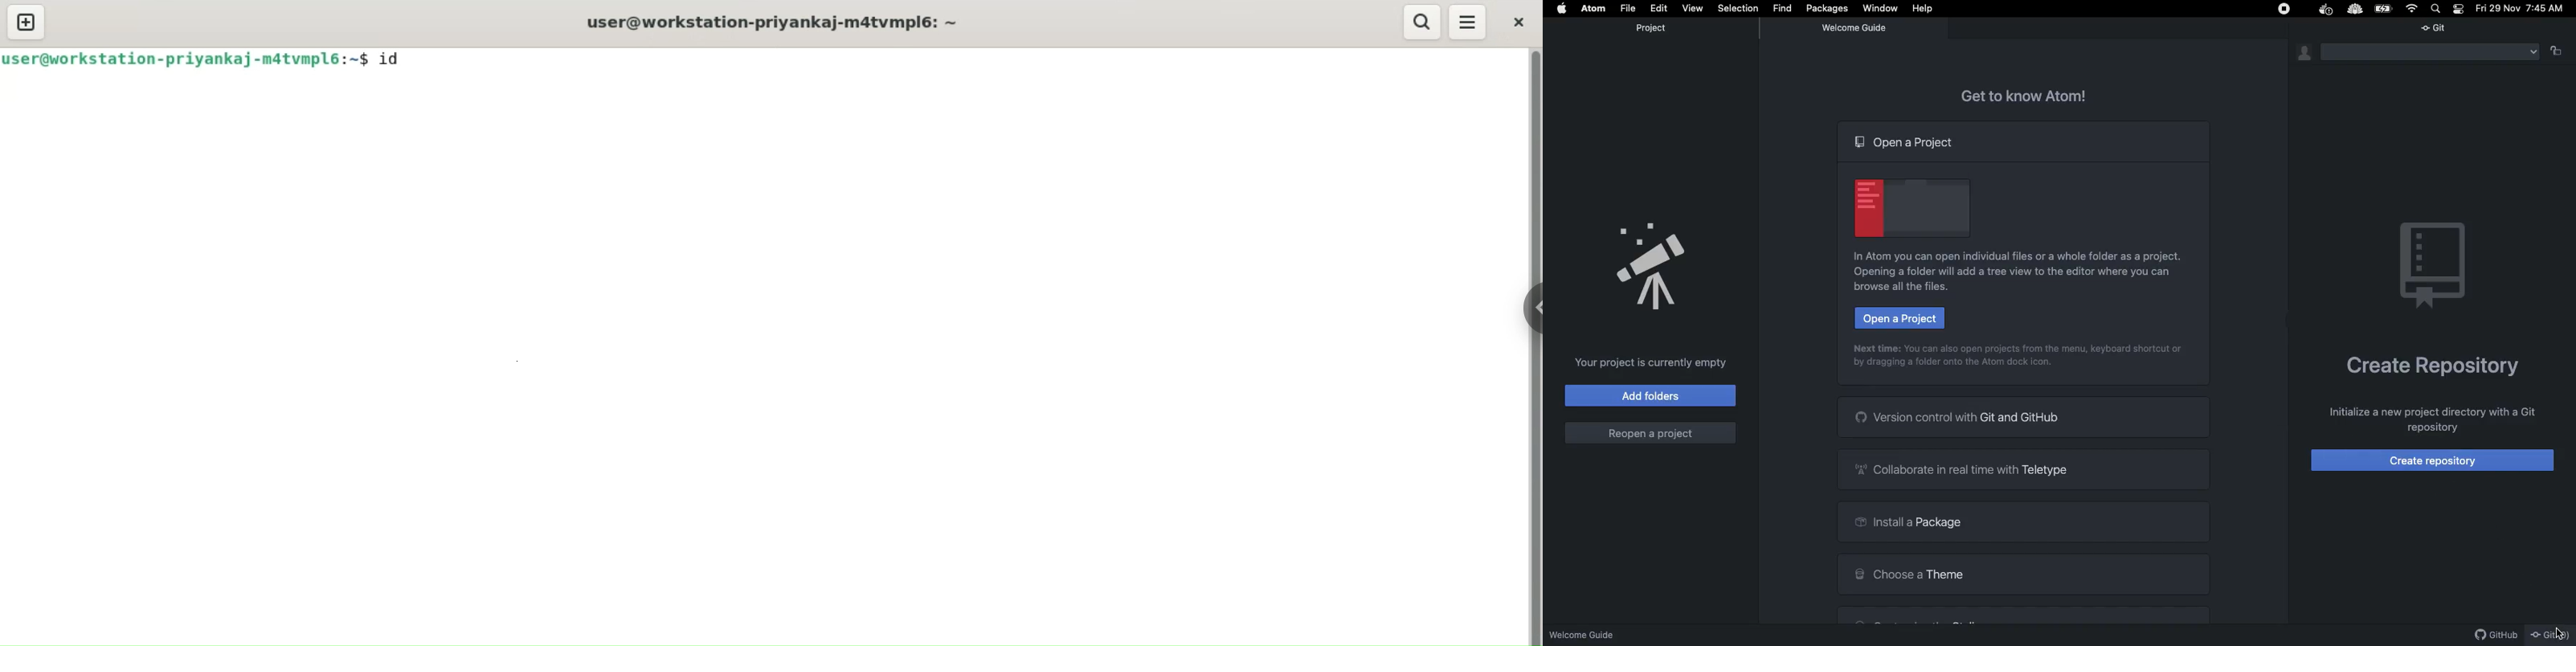 The image size is (2576, 672). Describe the element at coordinates (1911, 205) in the screenshot. I see `Emblem` at that location.